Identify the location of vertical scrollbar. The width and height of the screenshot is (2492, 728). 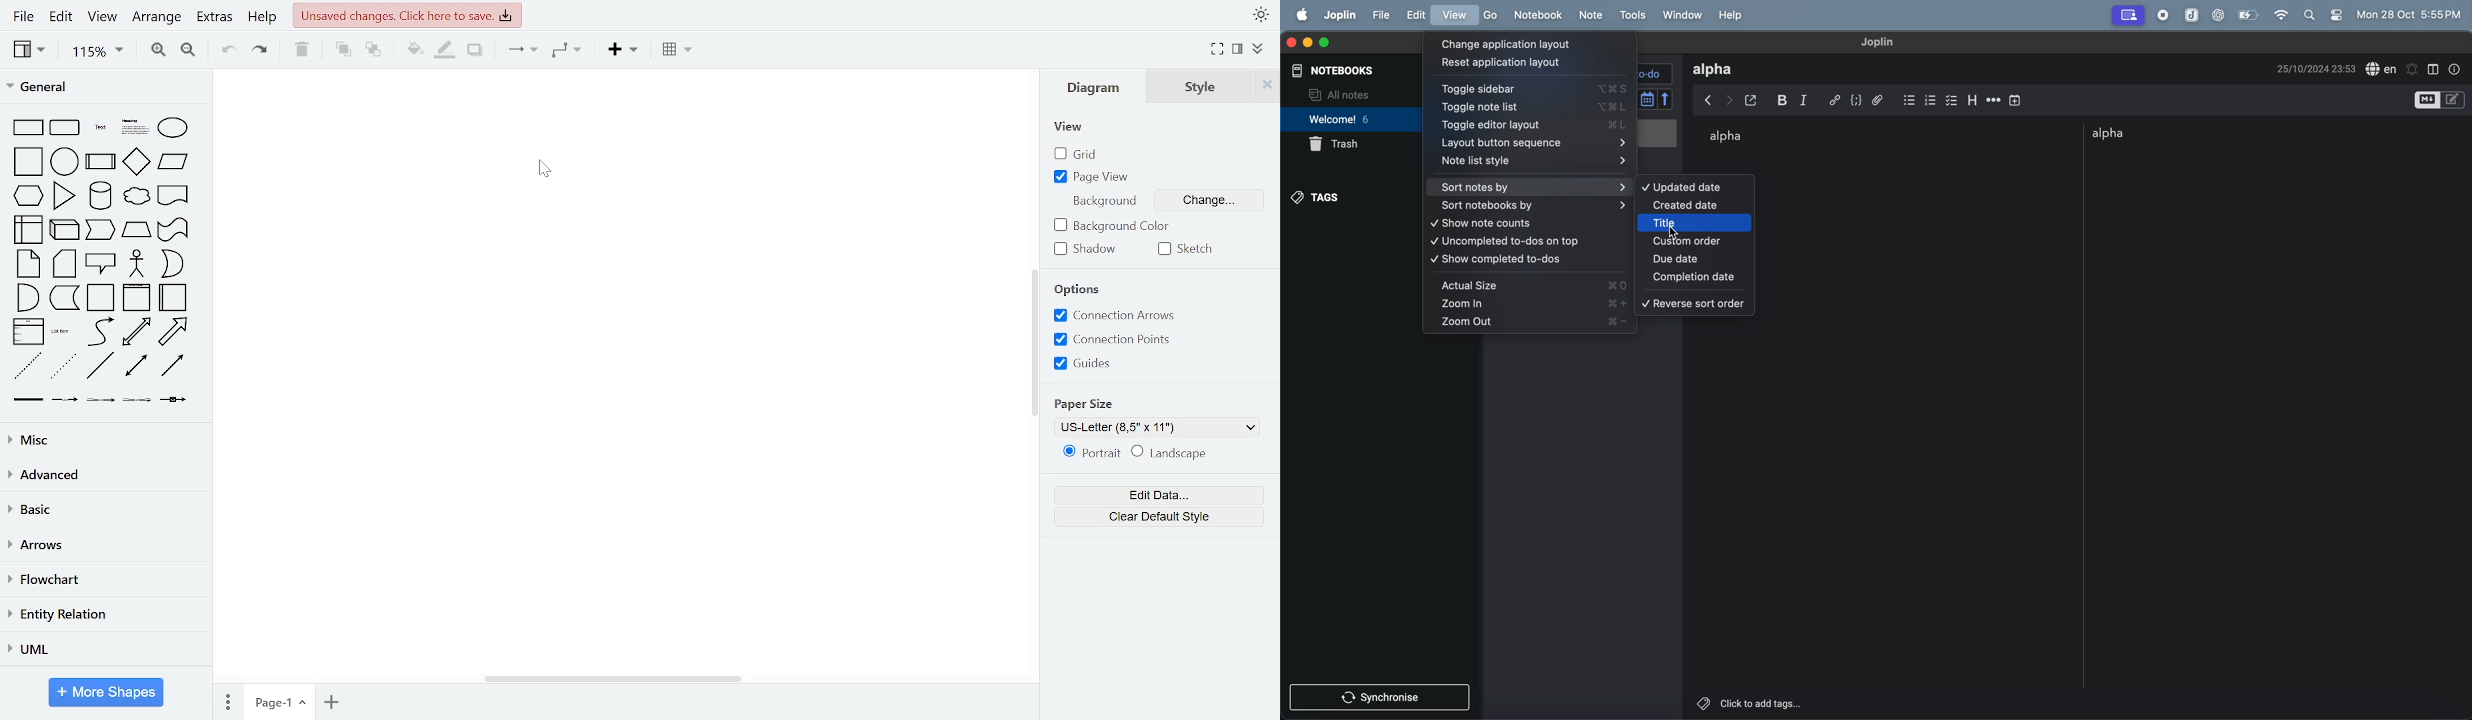
(1034, 341).